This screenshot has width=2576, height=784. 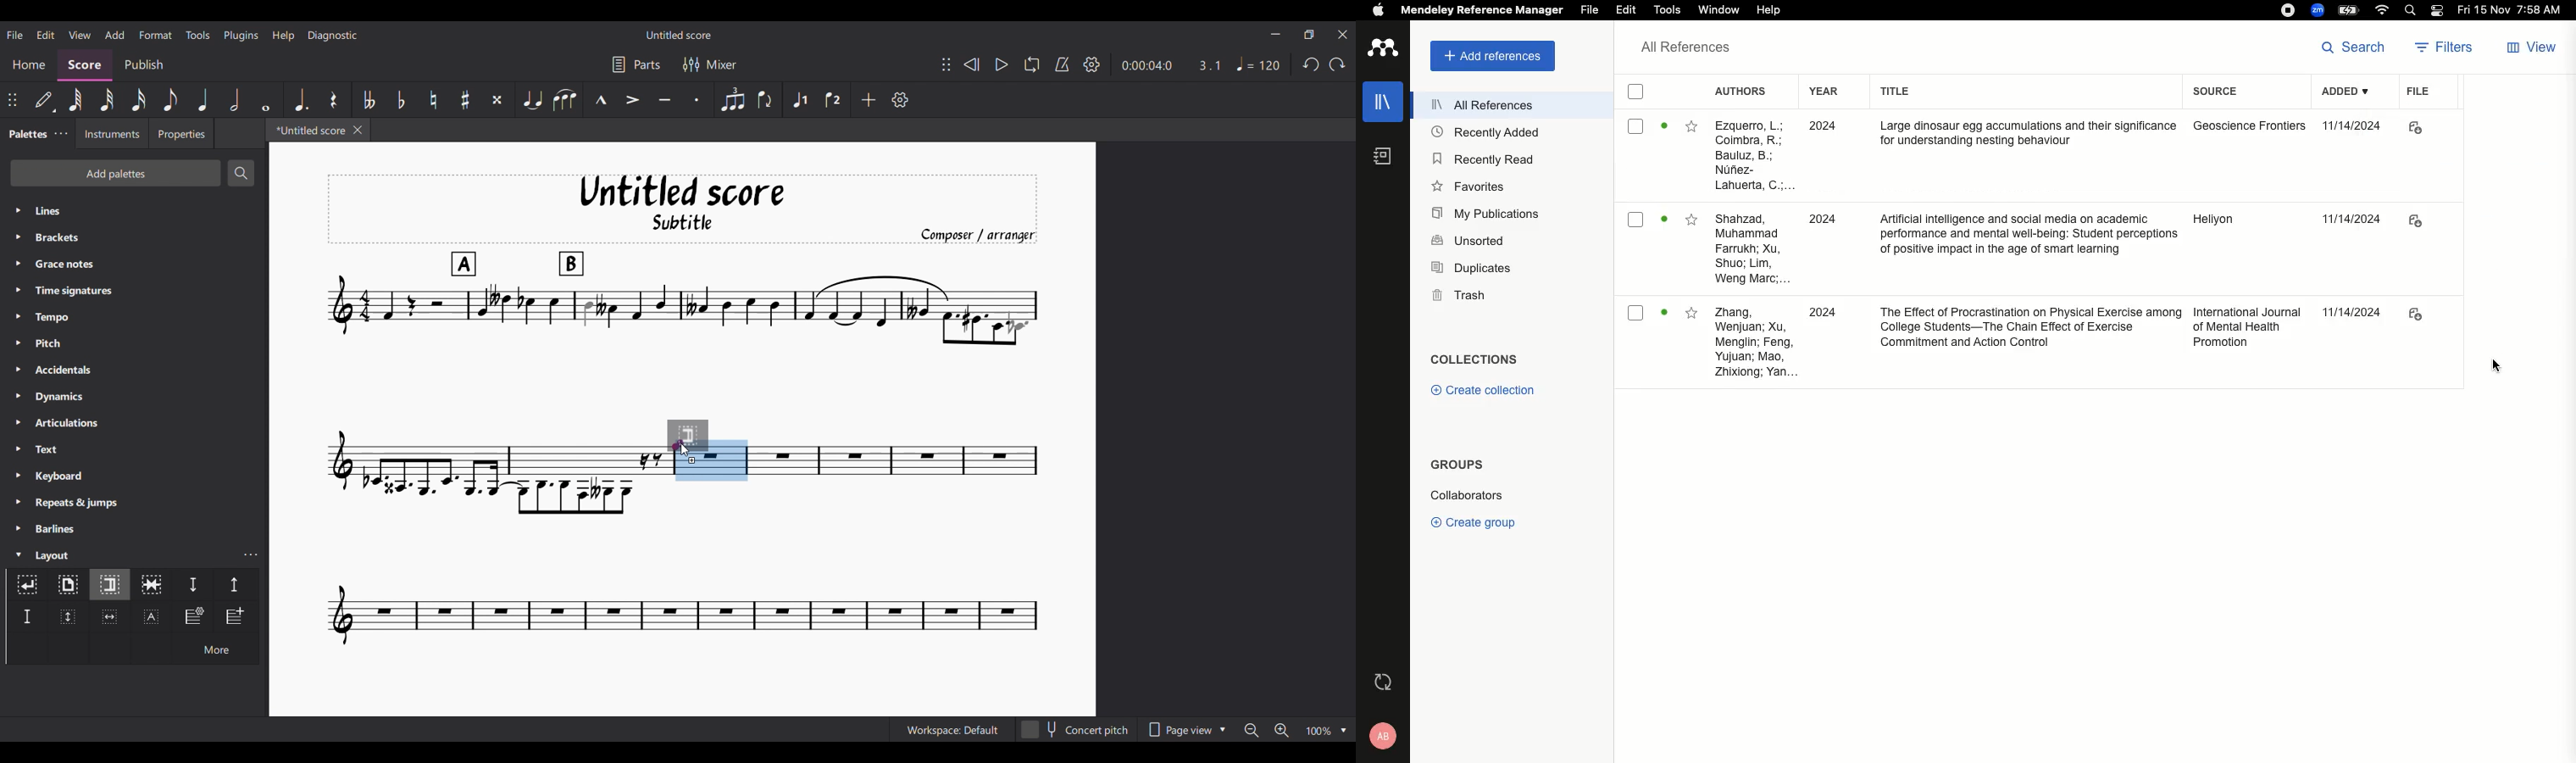 What do you see at coordinates (2213, 221) in the screenshot?
I see `Hellyon` at bounding box center [2213, 221].